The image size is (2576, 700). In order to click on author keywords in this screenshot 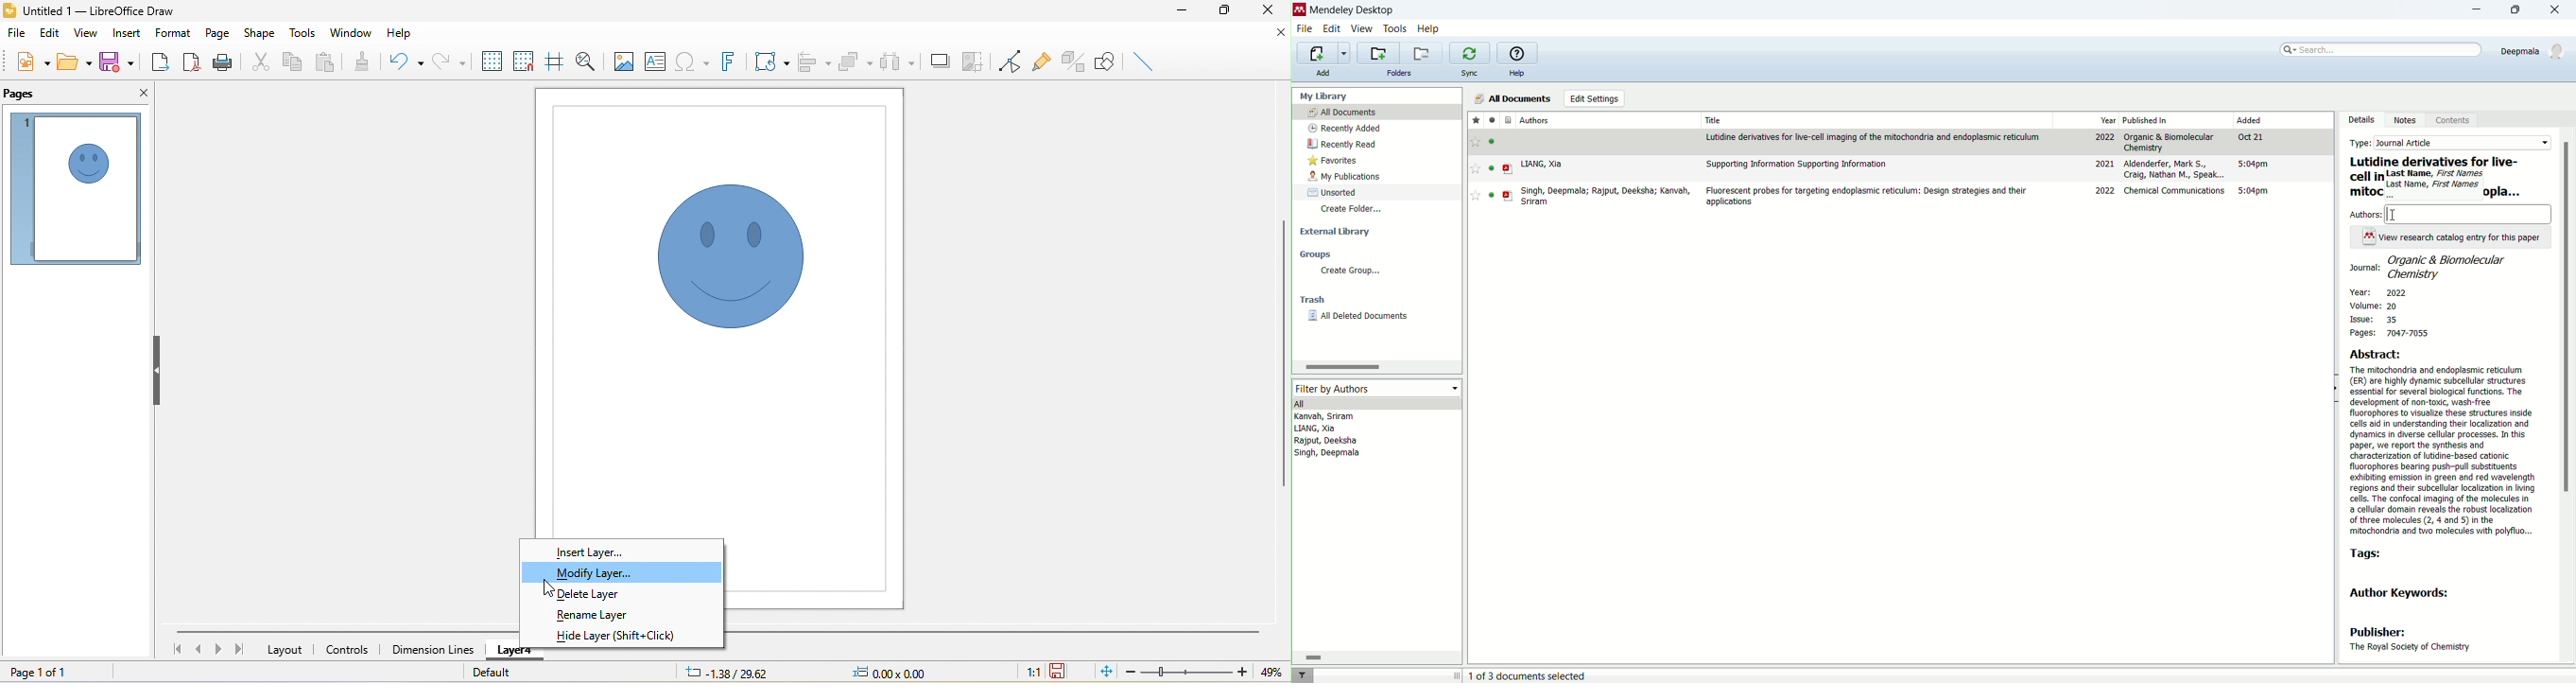, I will do `click(2409, 595)`.